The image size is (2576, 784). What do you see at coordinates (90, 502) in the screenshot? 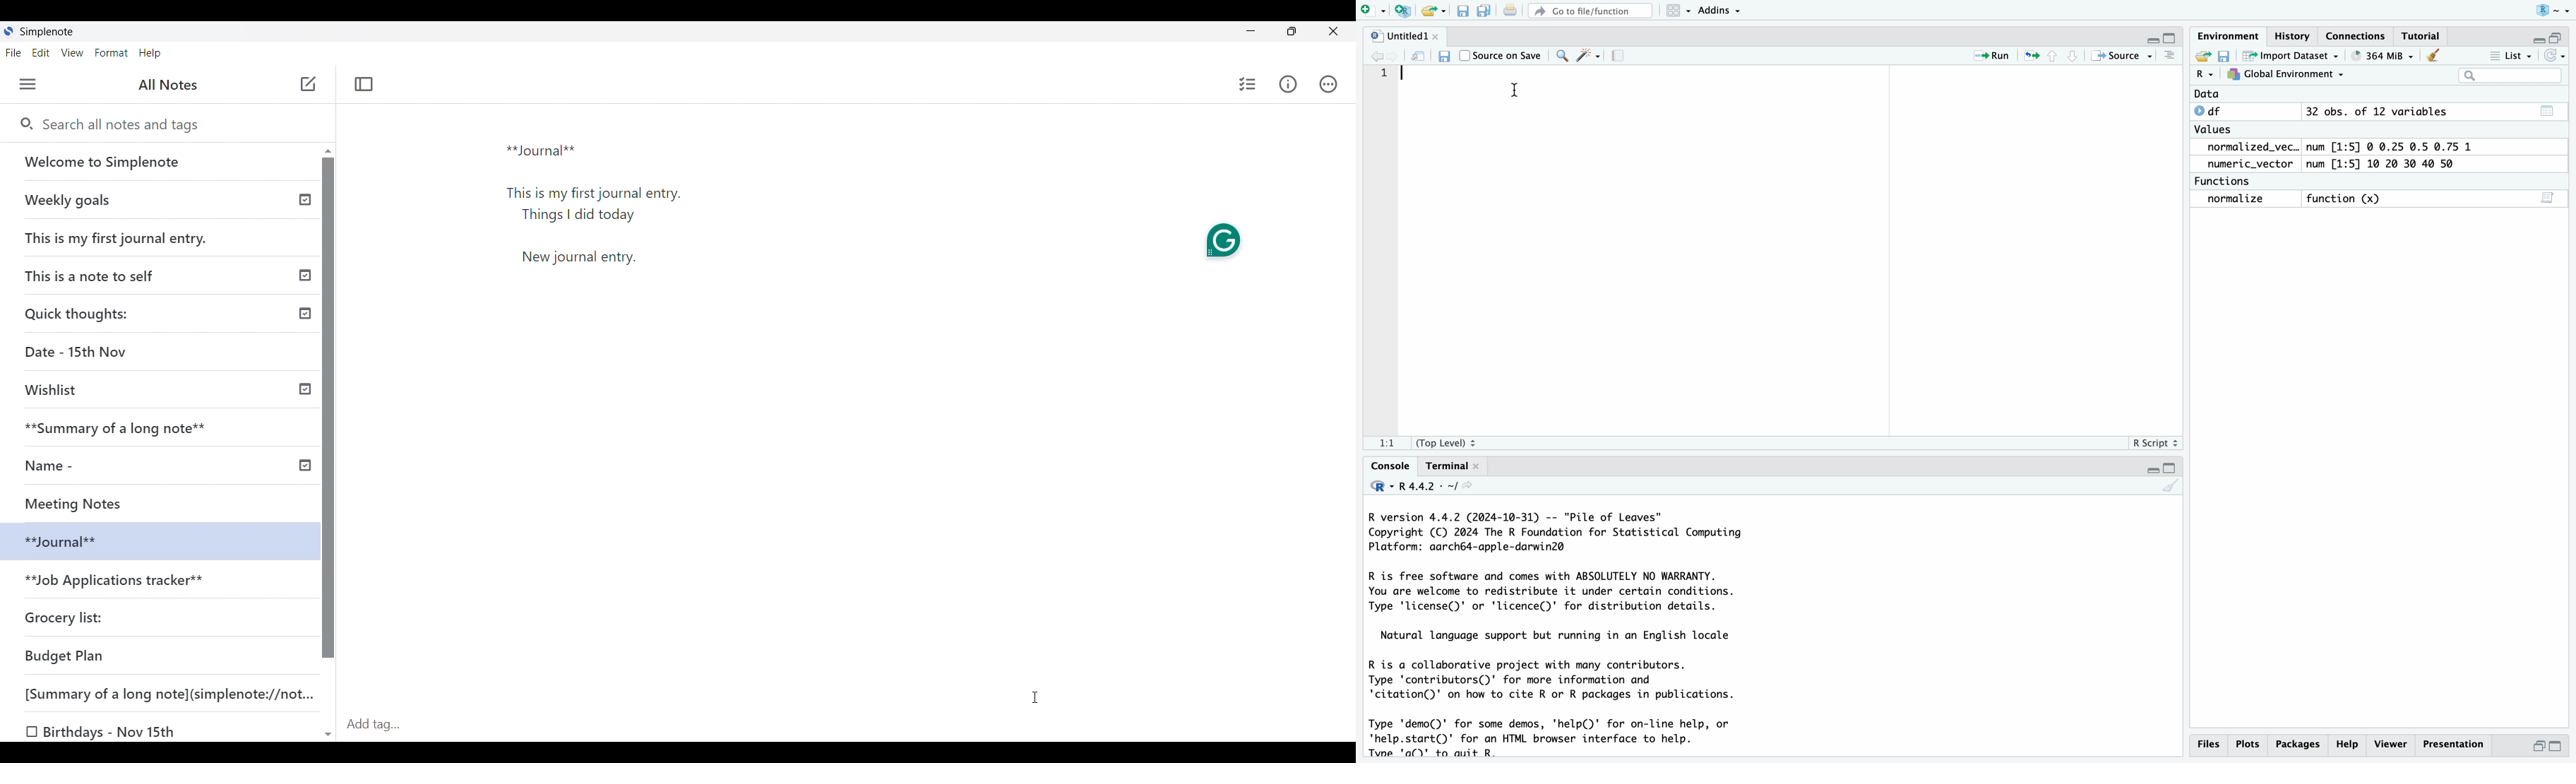
I see `Meeting Notes` at bounding box center [90, 502].